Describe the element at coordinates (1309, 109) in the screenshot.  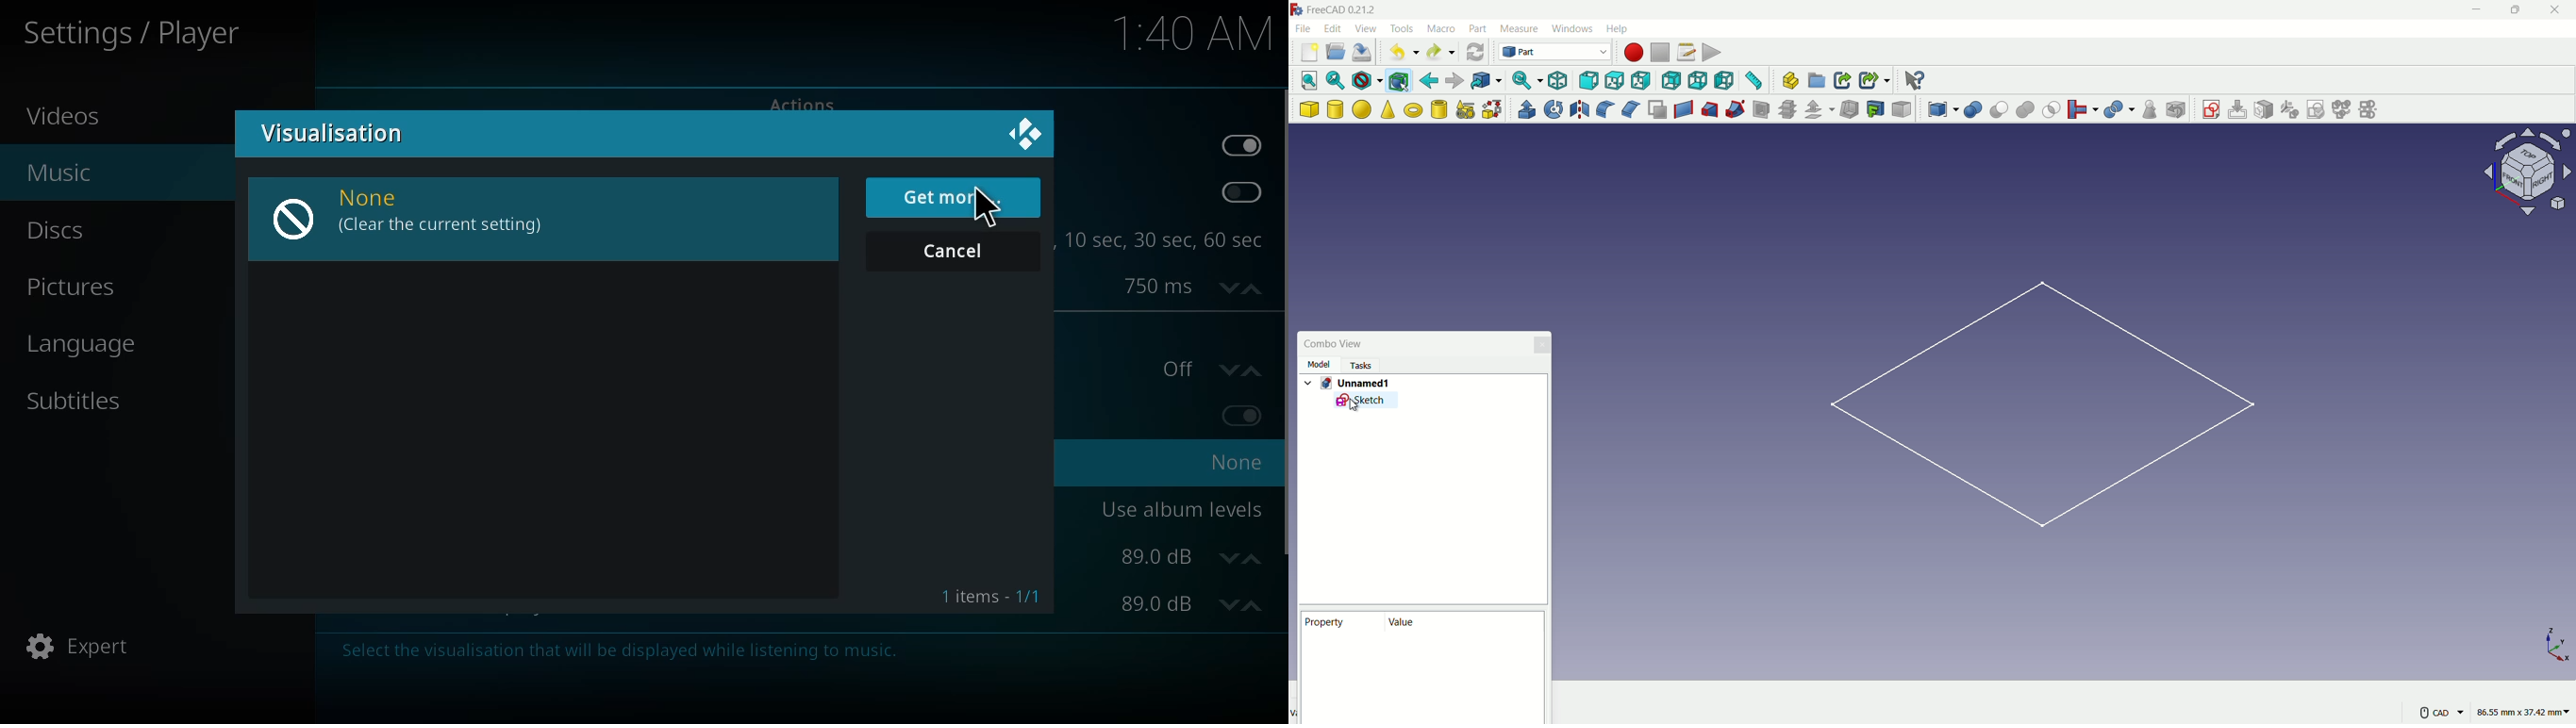
I see `cube` at that location.